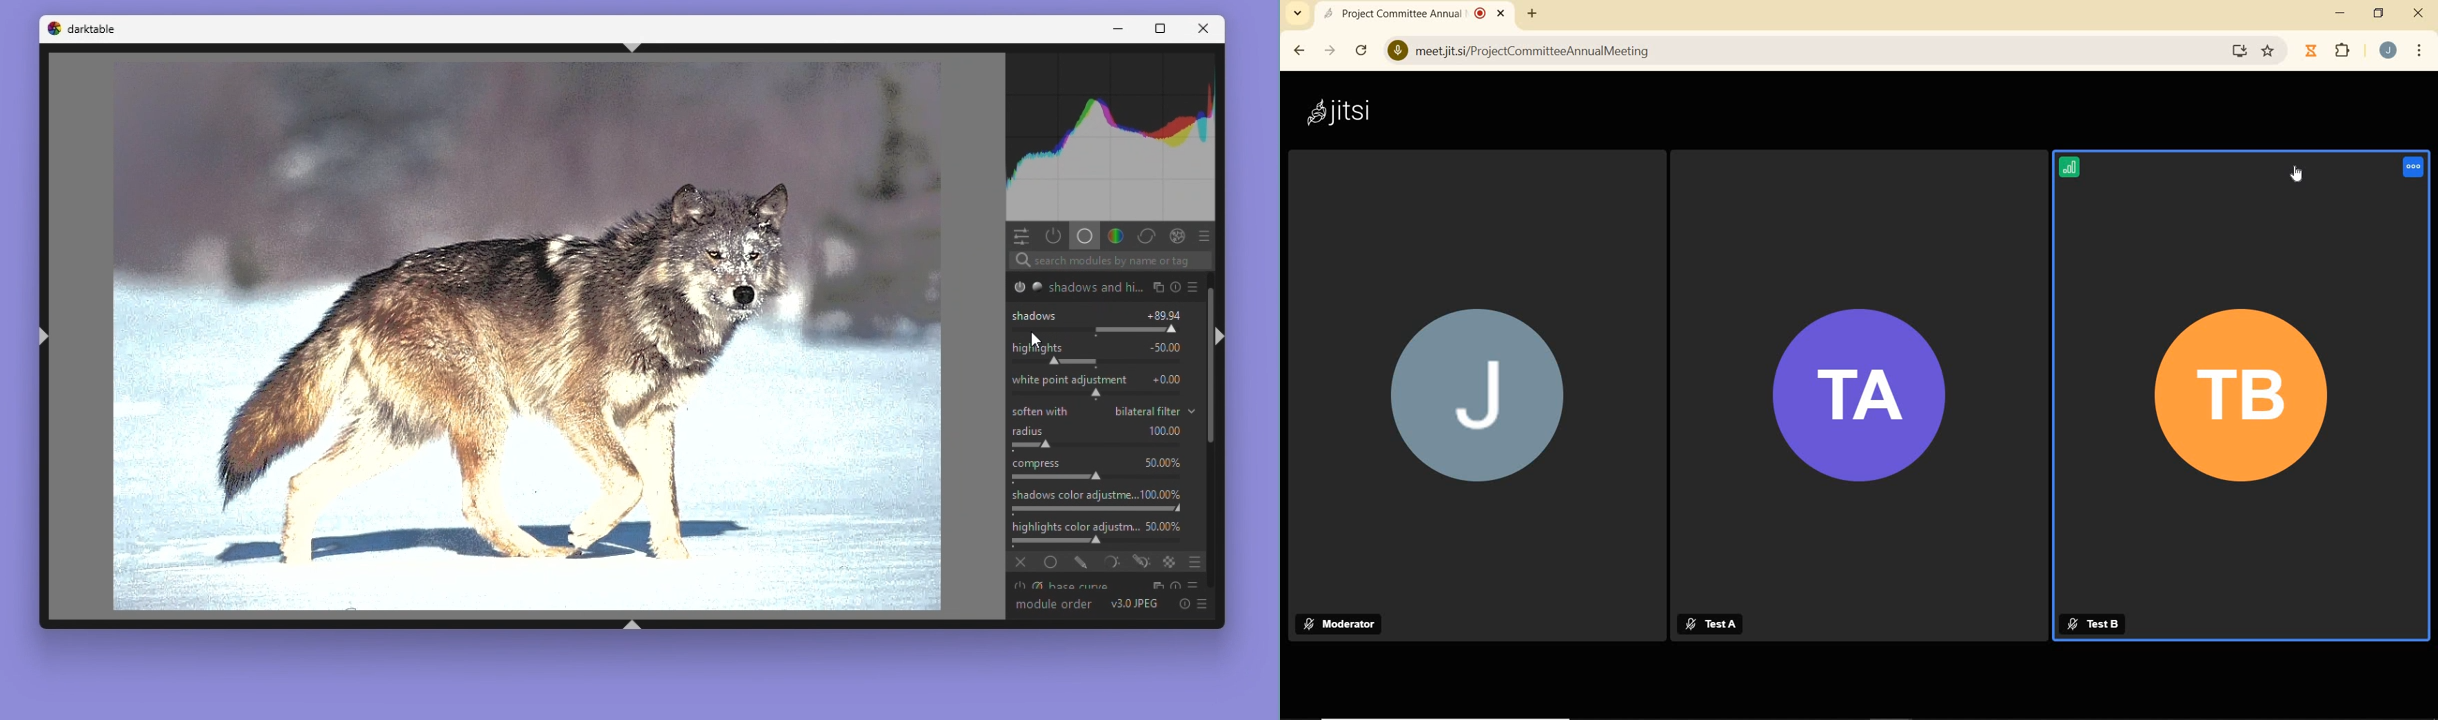  I want to click on Module order, so click(1034, 606).